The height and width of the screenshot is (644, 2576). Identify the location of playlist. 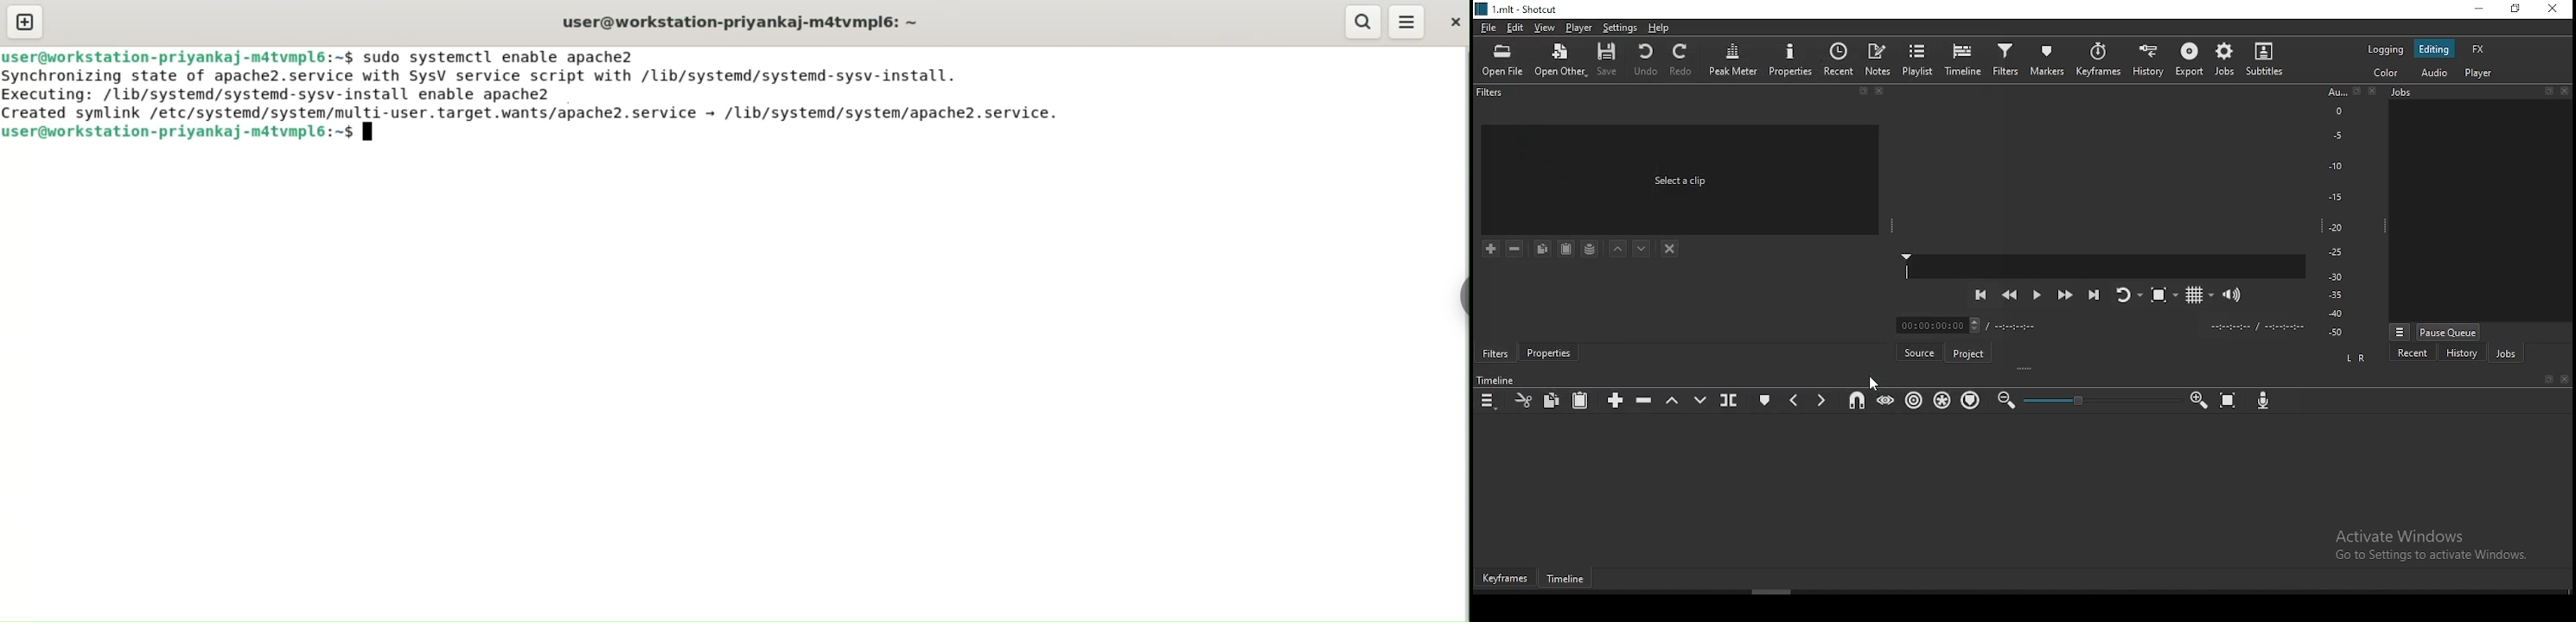
(1920, 59).